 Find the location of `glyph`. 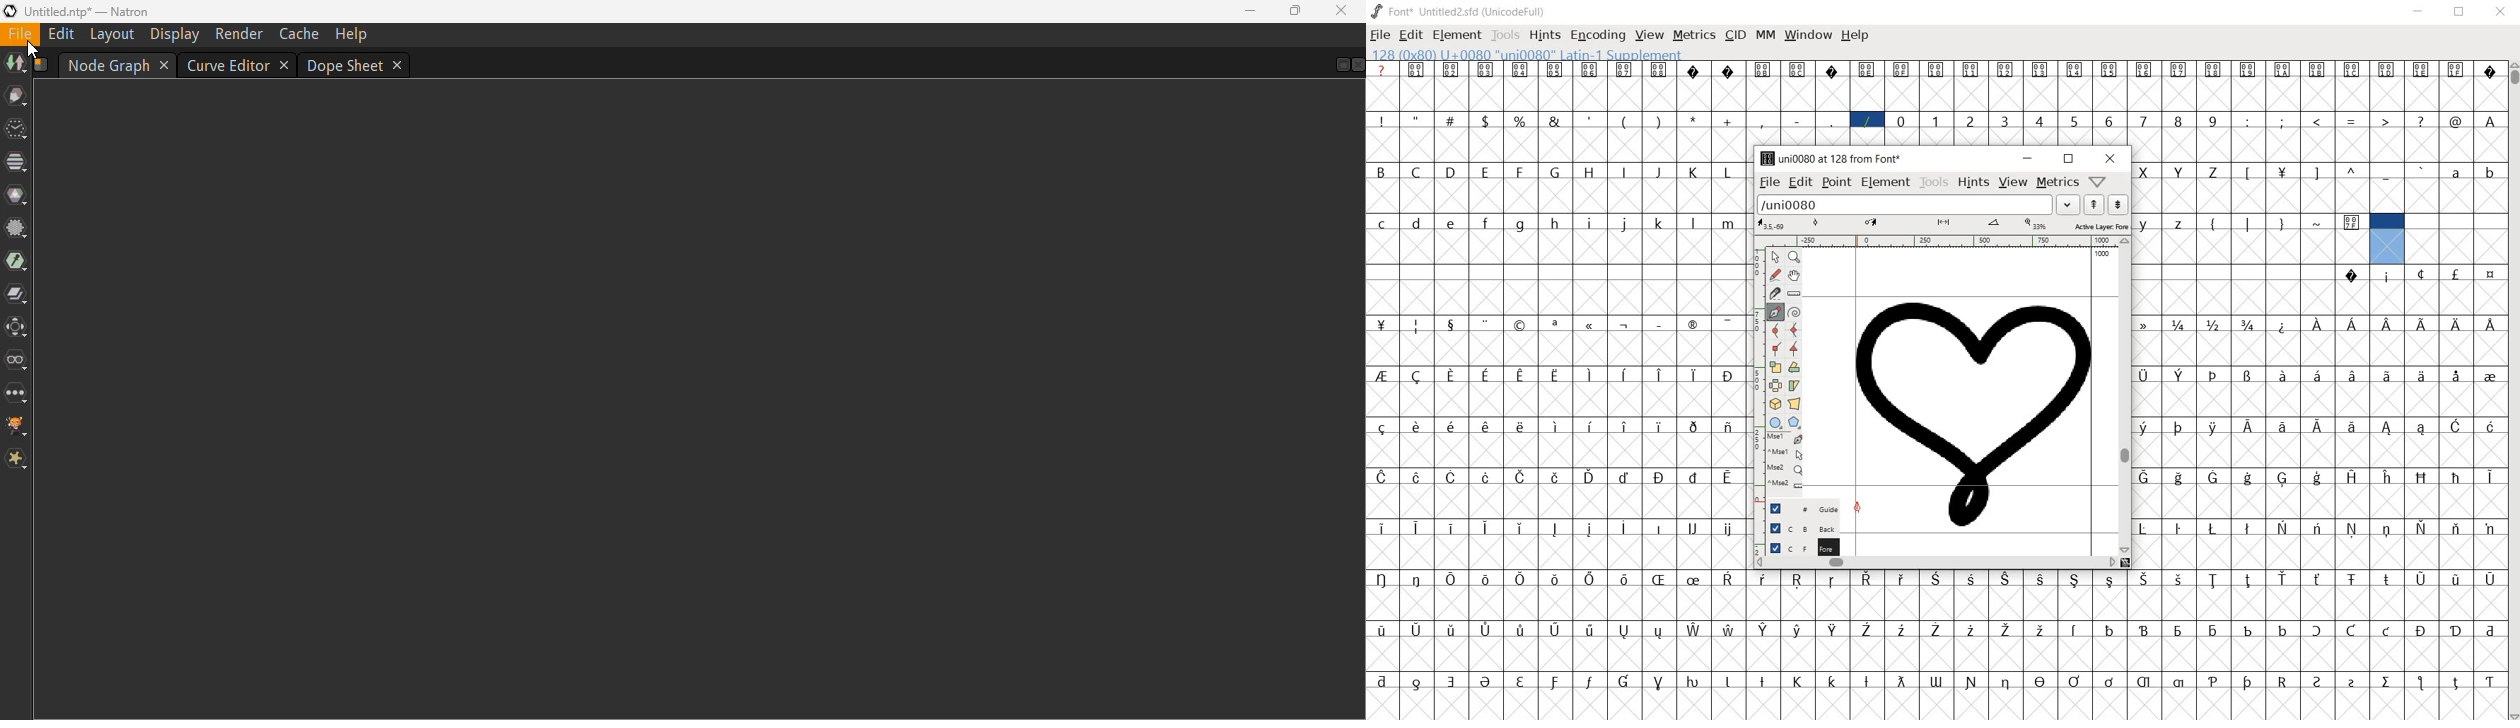

glyph is located at coordinates (1797, 630).